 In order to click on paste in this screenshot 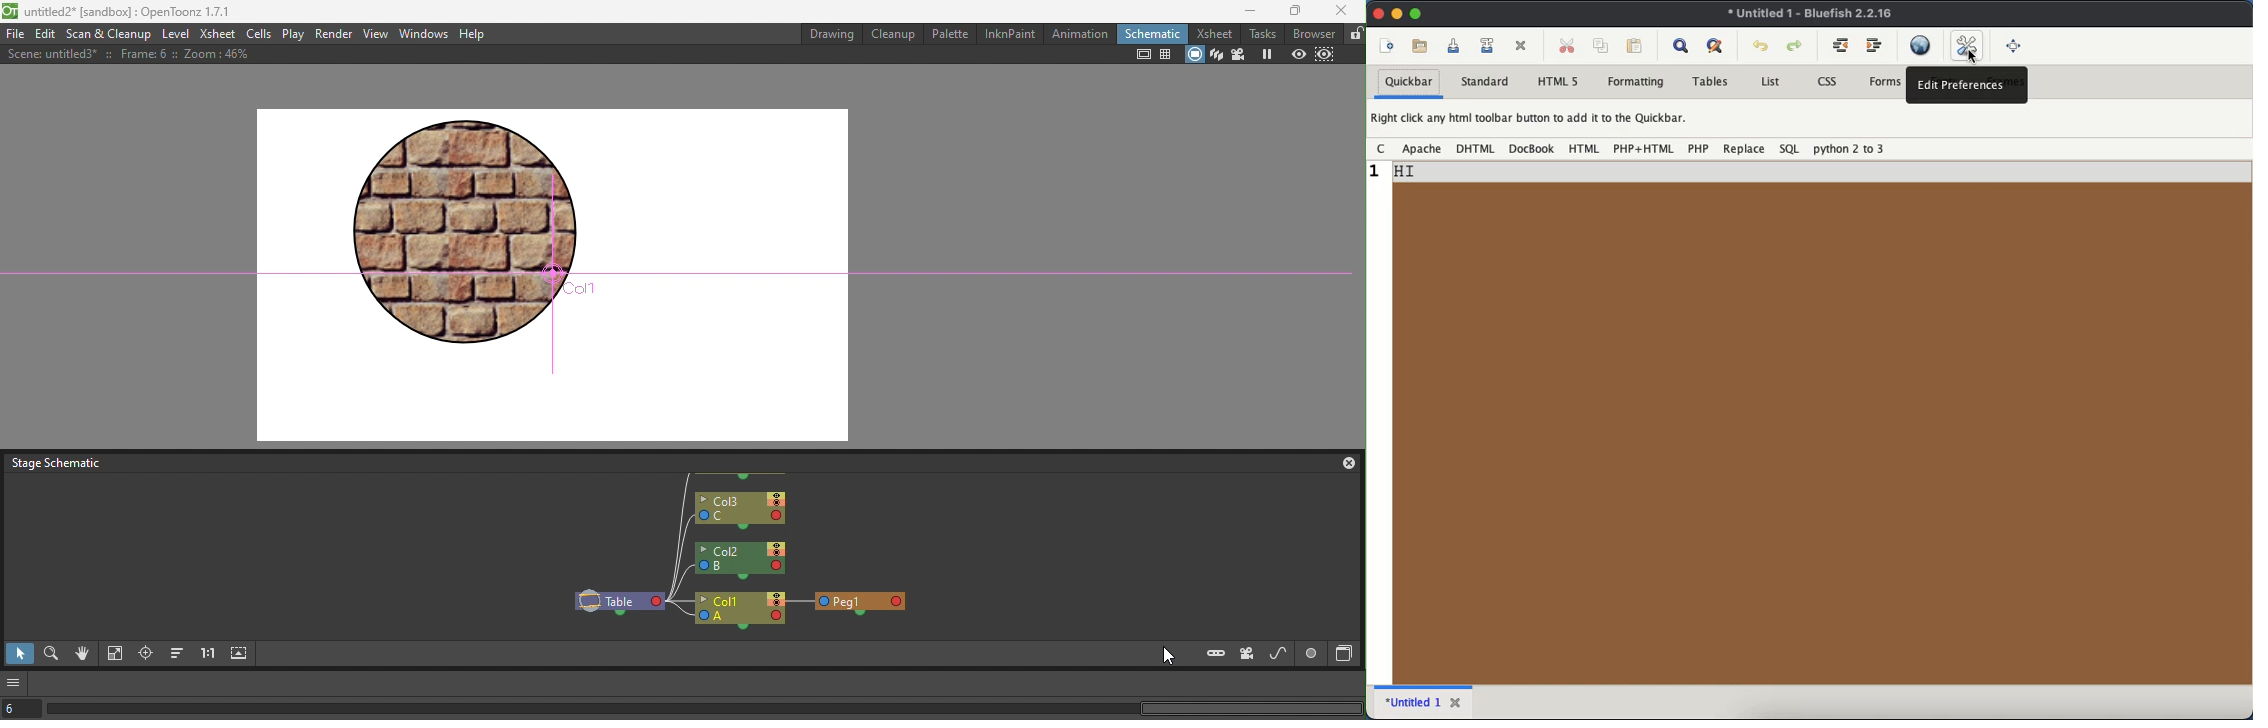, I will do `click(1636, 45)`.